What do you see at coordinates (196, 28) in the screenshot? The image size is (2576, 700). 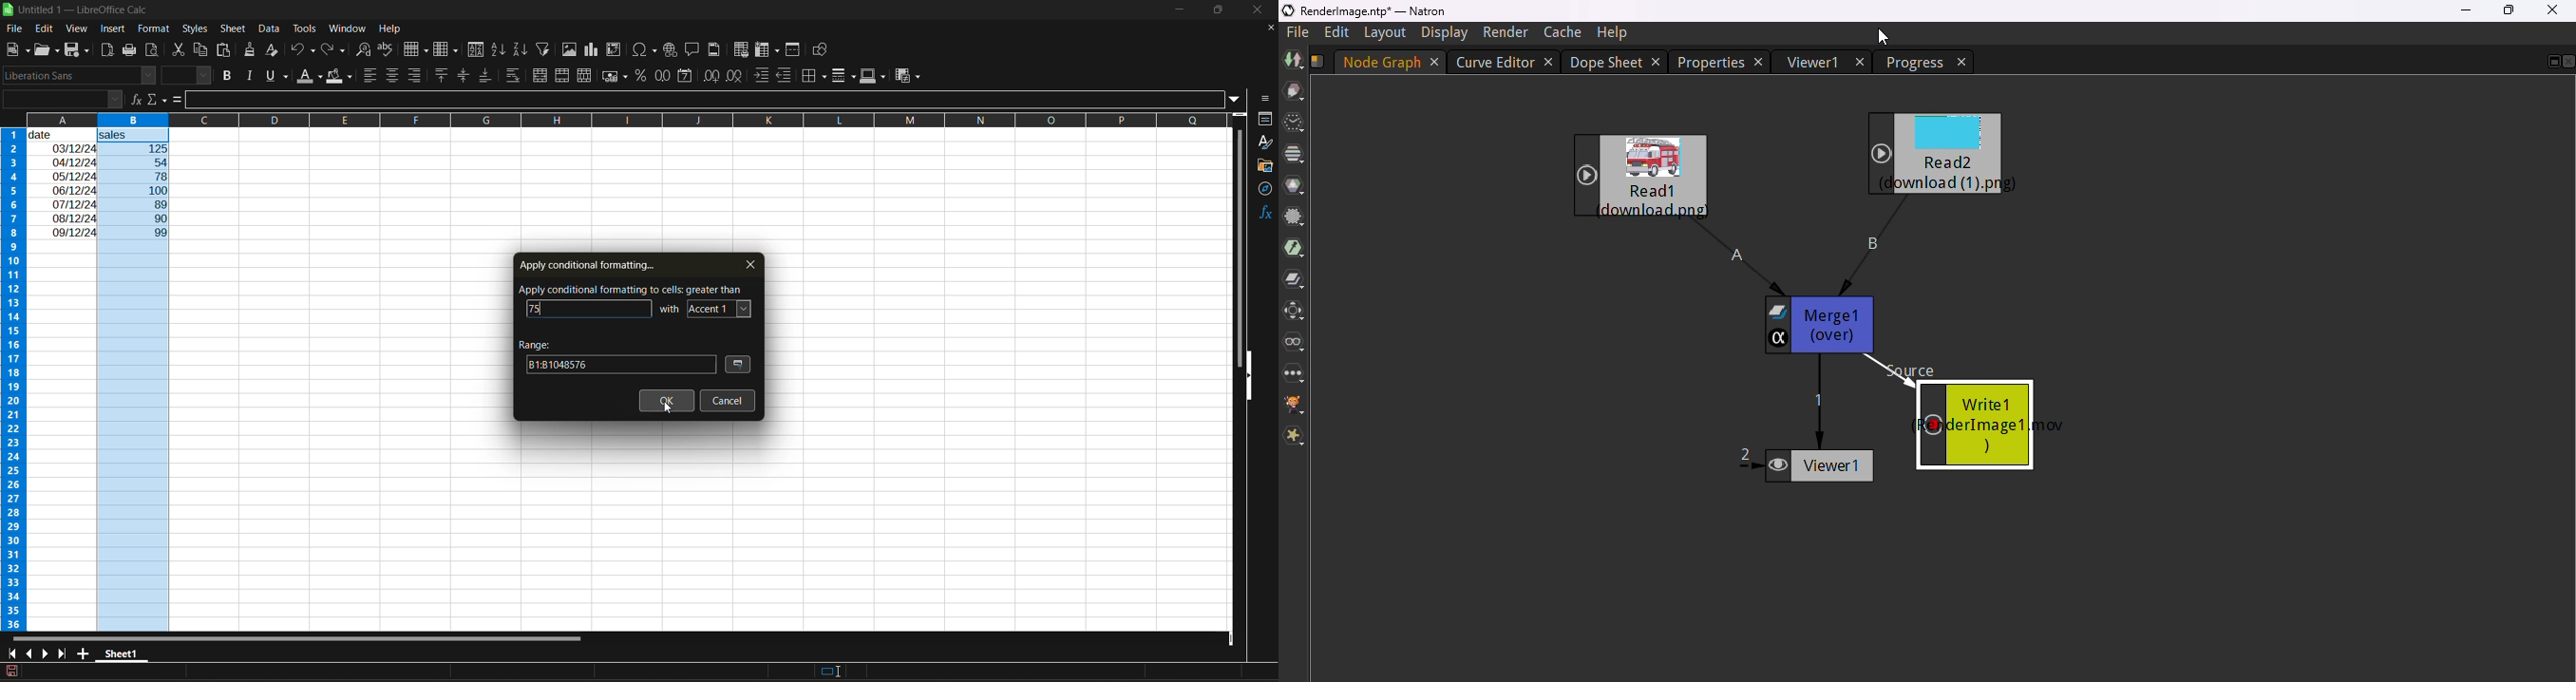 I see `styles` at bounding box center [196, 28].